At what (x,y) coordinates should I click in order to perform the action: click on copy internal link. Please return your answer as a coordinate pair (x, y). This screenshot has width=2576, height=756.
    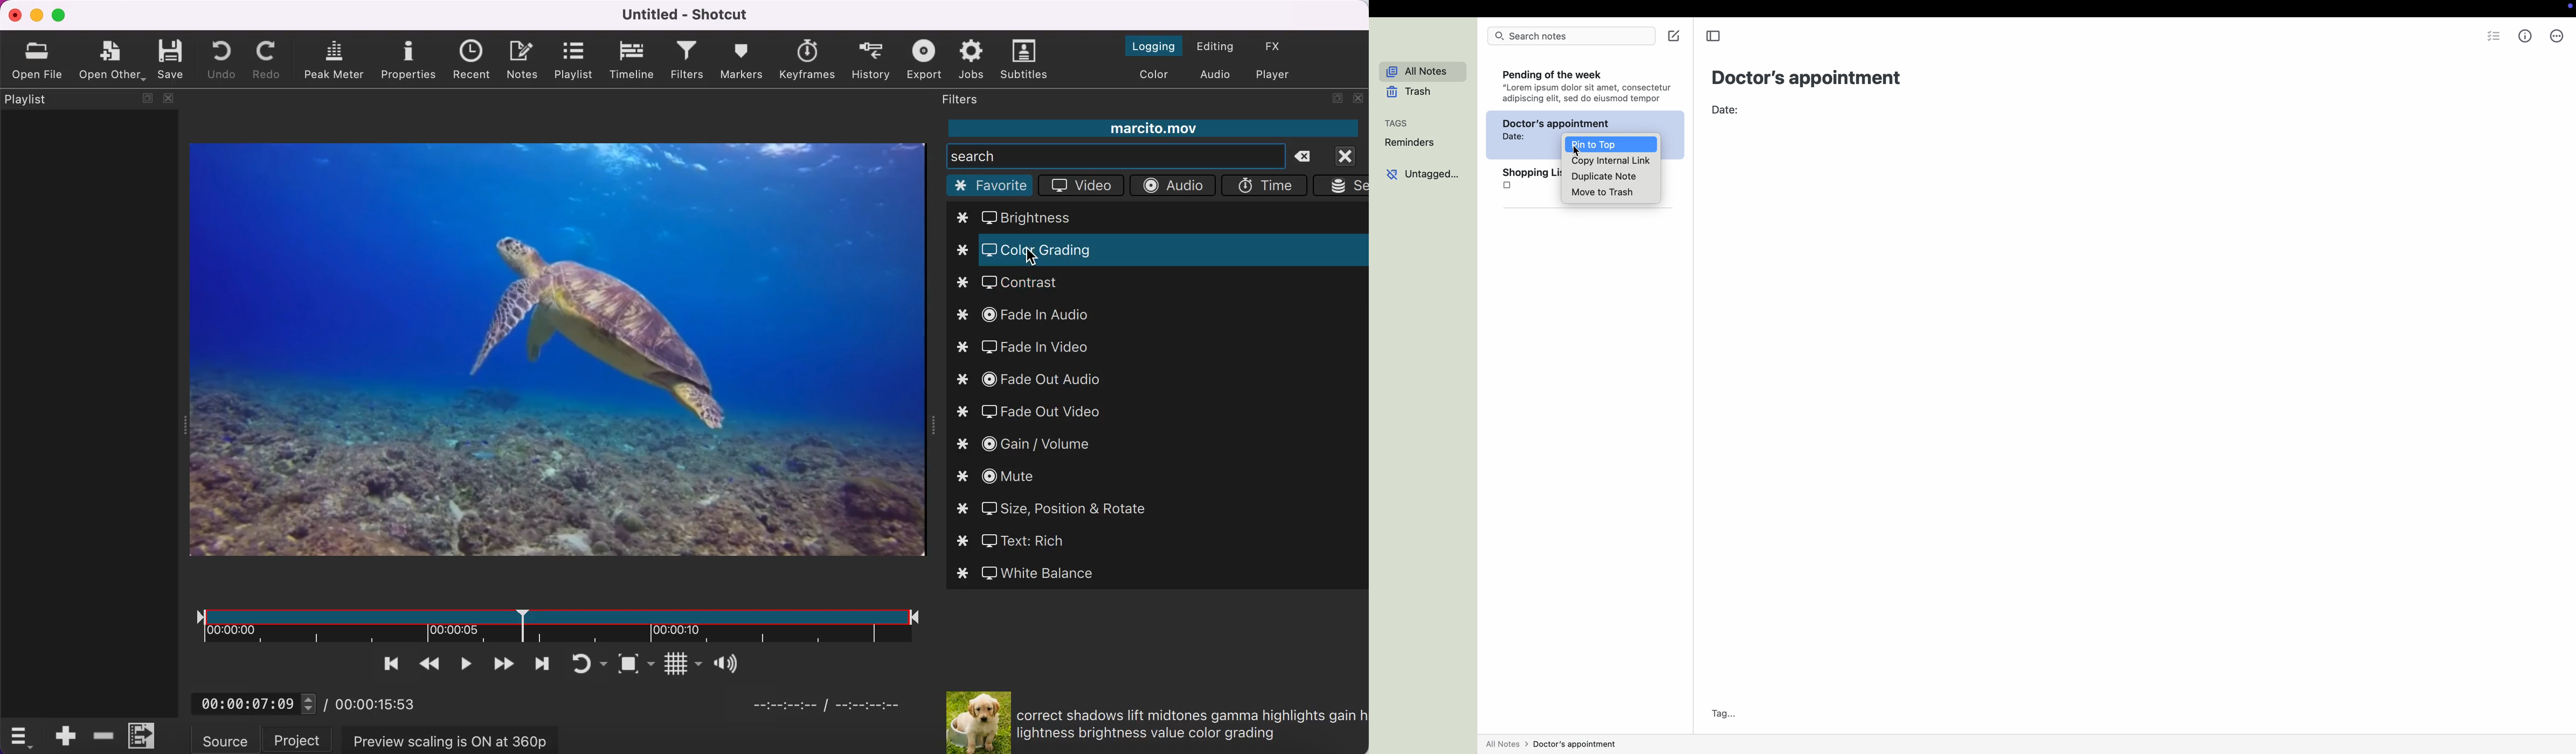
    Looking at the image, I should click on (1612, 162).